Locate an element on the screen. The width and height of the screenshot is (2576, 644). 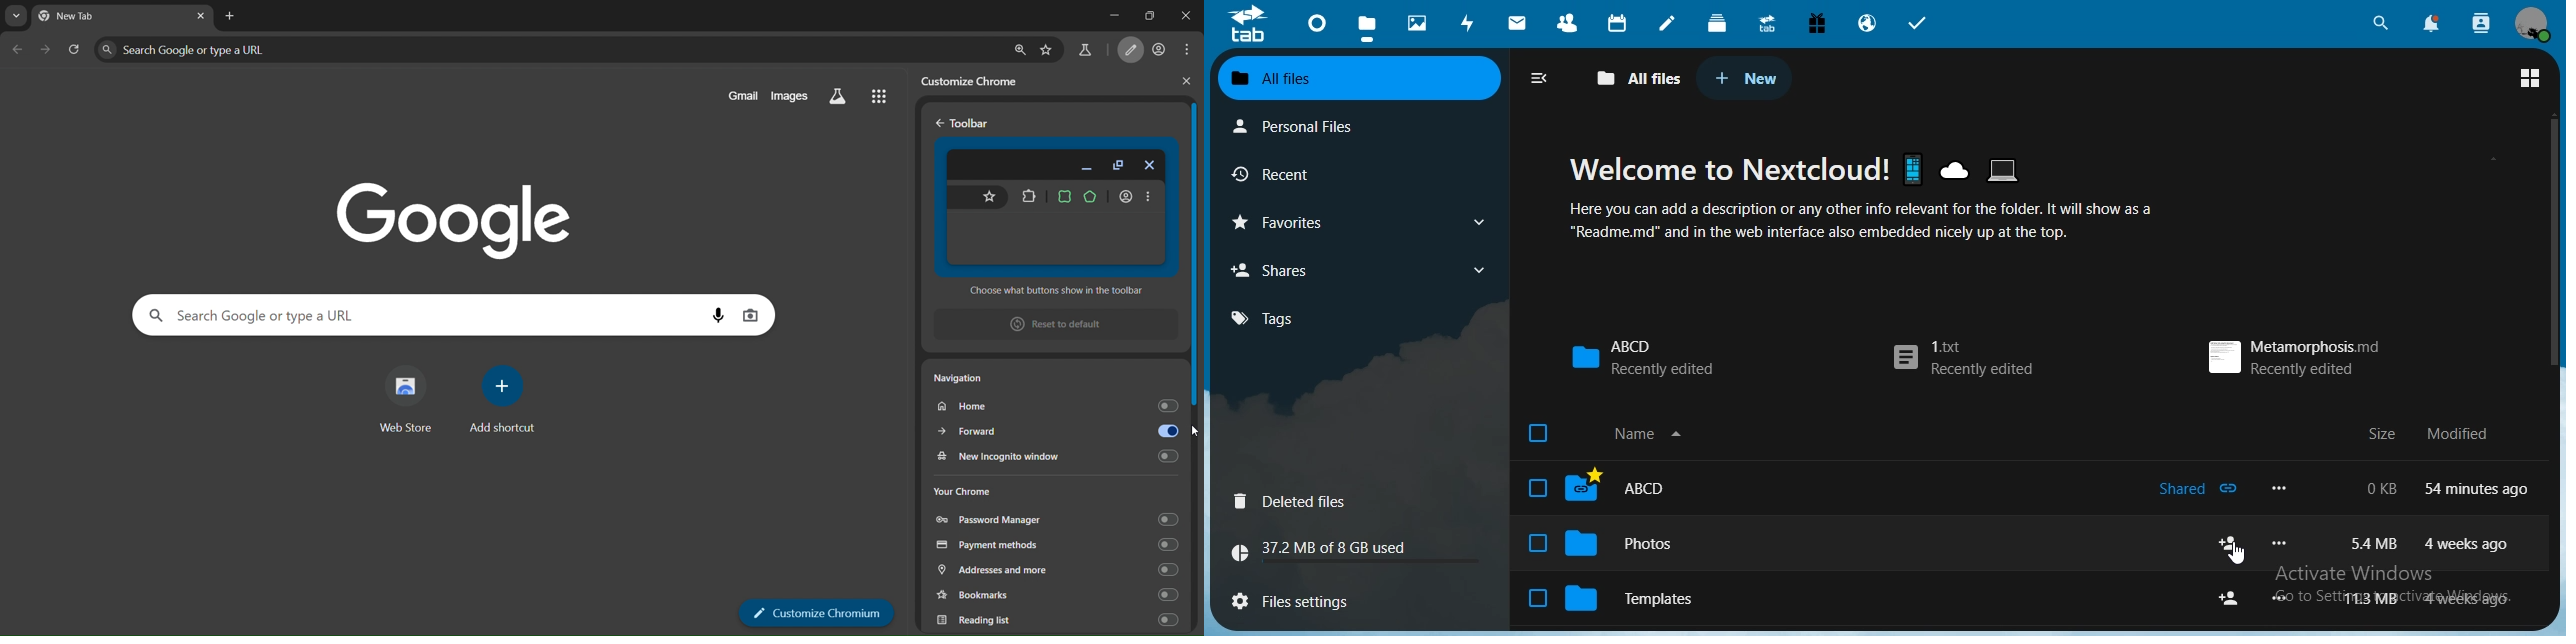
deleted files is located at coordinates (1295, 503).